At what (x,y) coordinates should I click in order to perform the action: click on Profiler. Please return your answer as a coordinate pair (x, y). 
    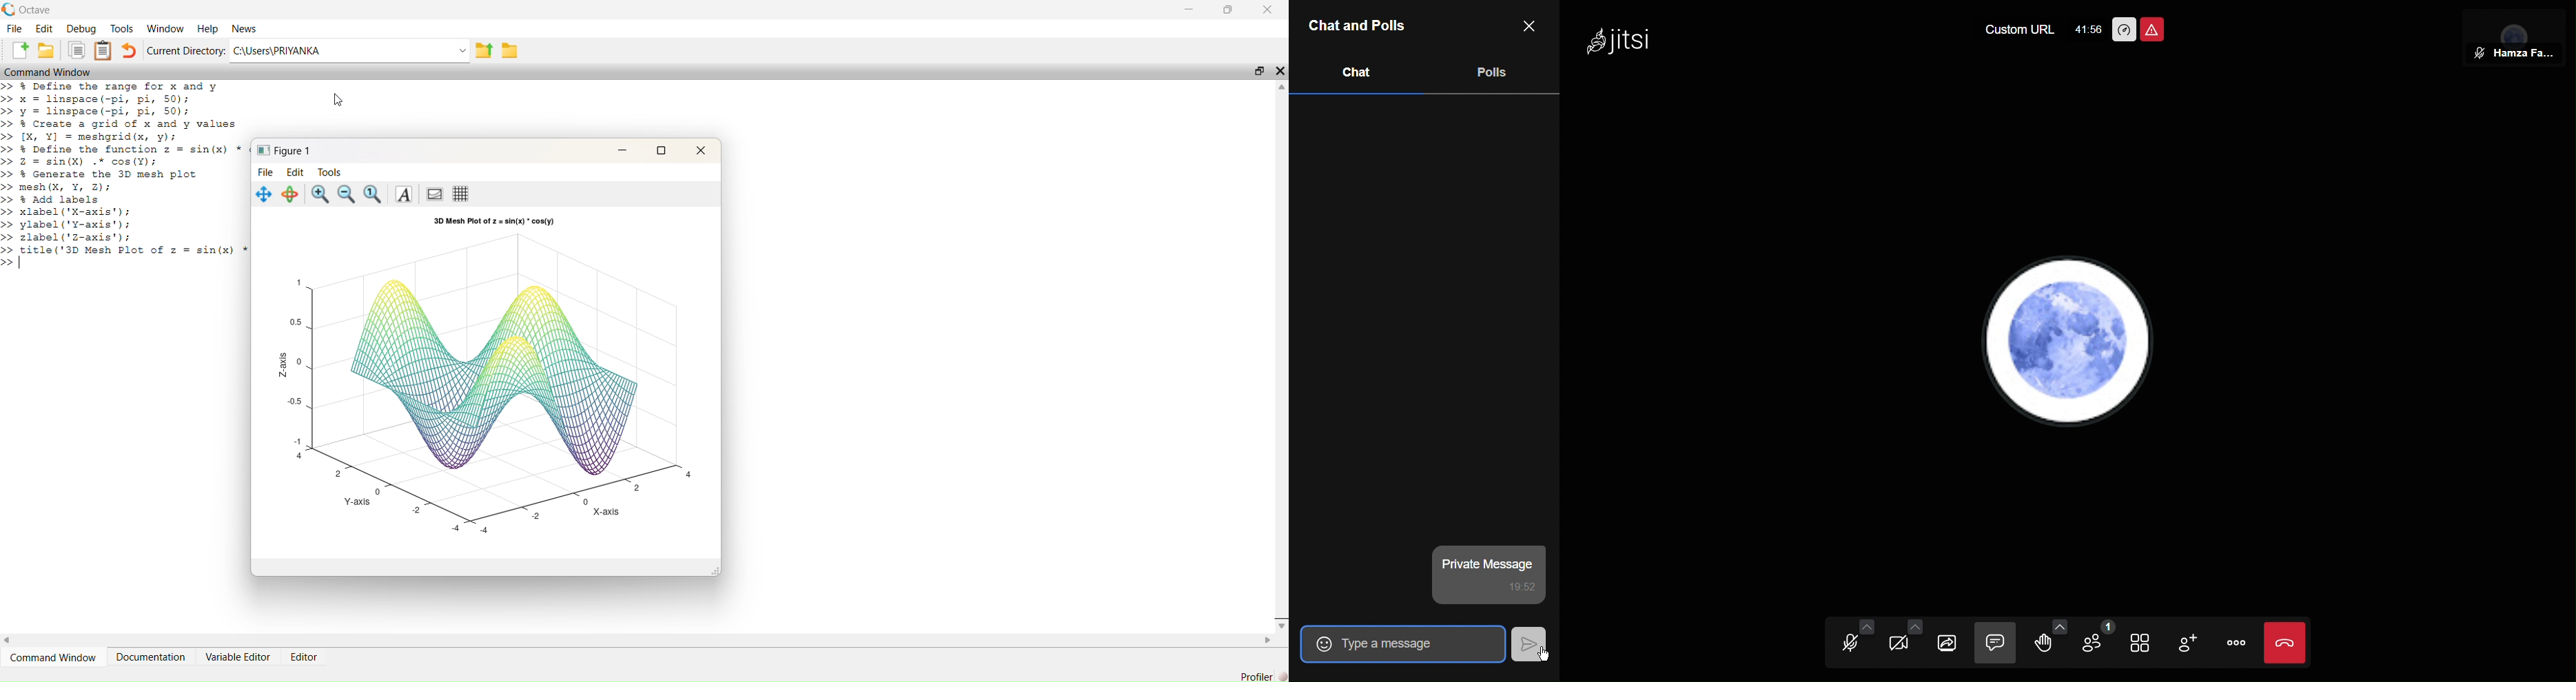
    Looking at the image, I should click on (1260, 674).